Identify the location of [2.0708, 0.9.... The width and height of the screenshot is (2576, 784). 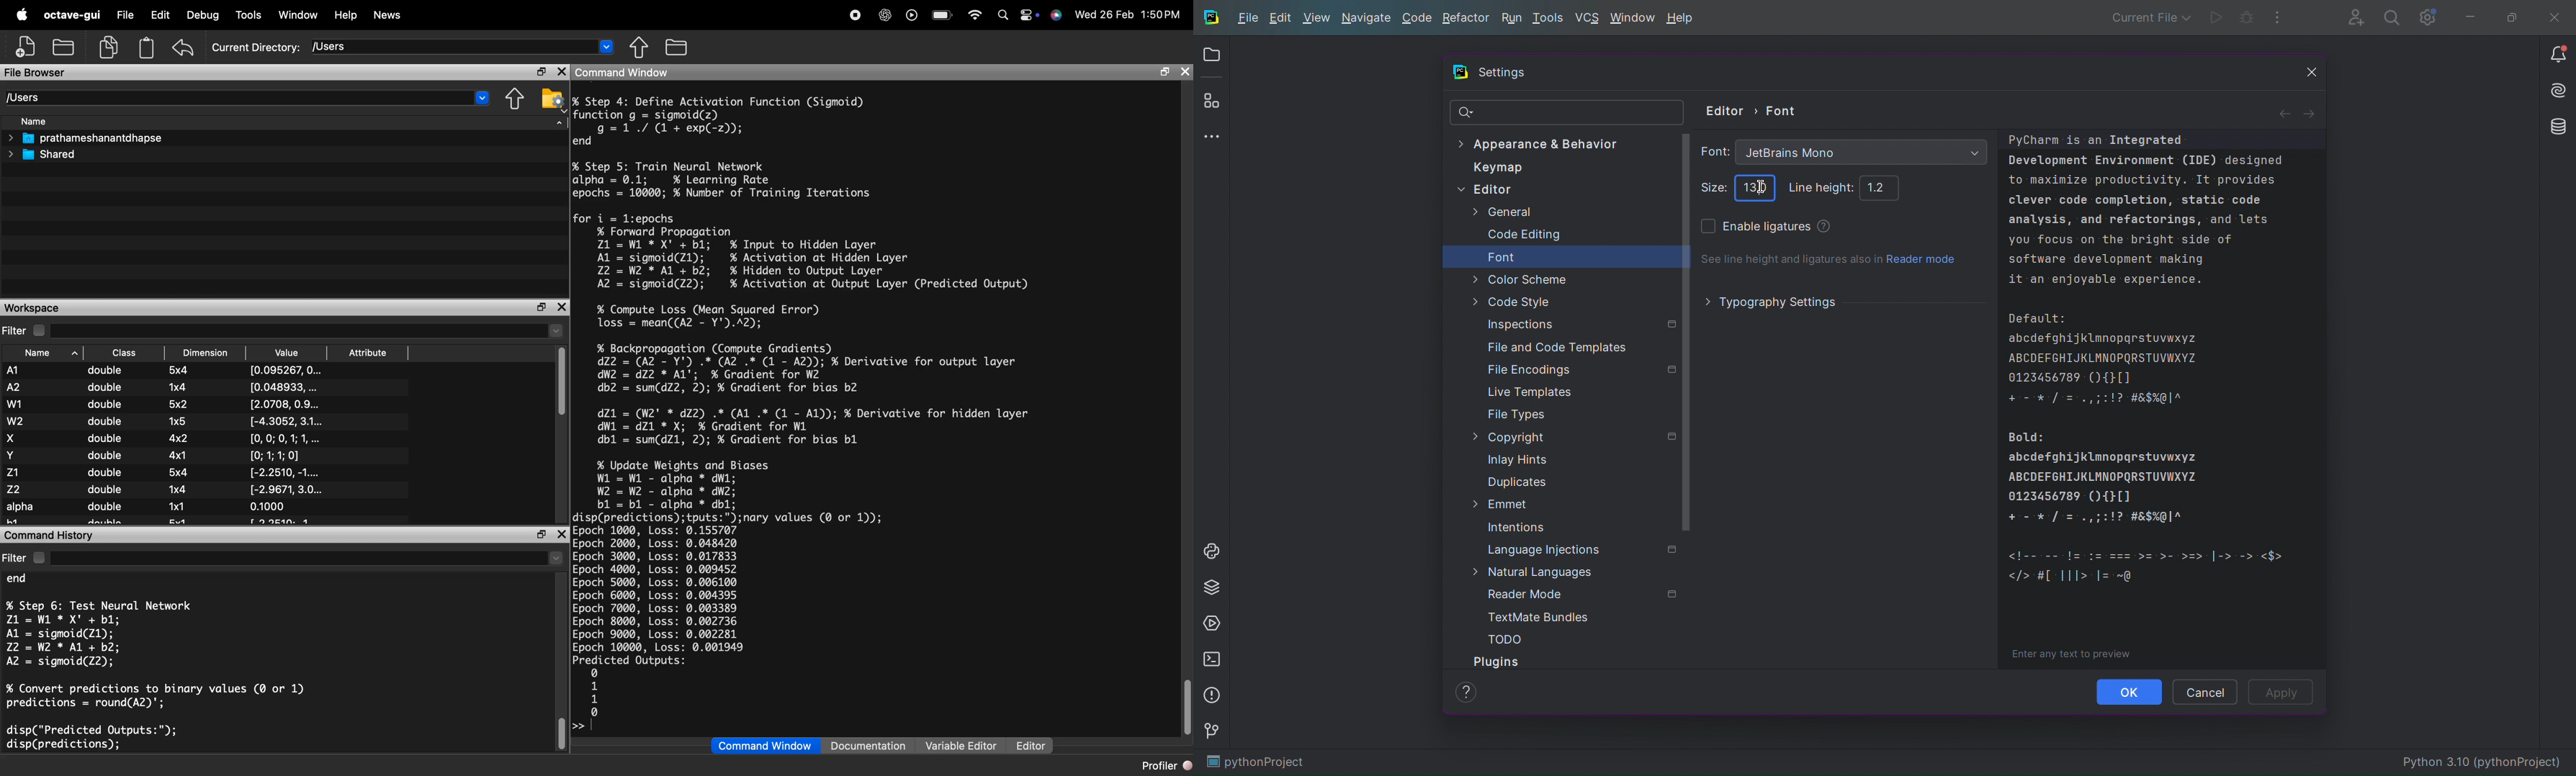
(287, 403).